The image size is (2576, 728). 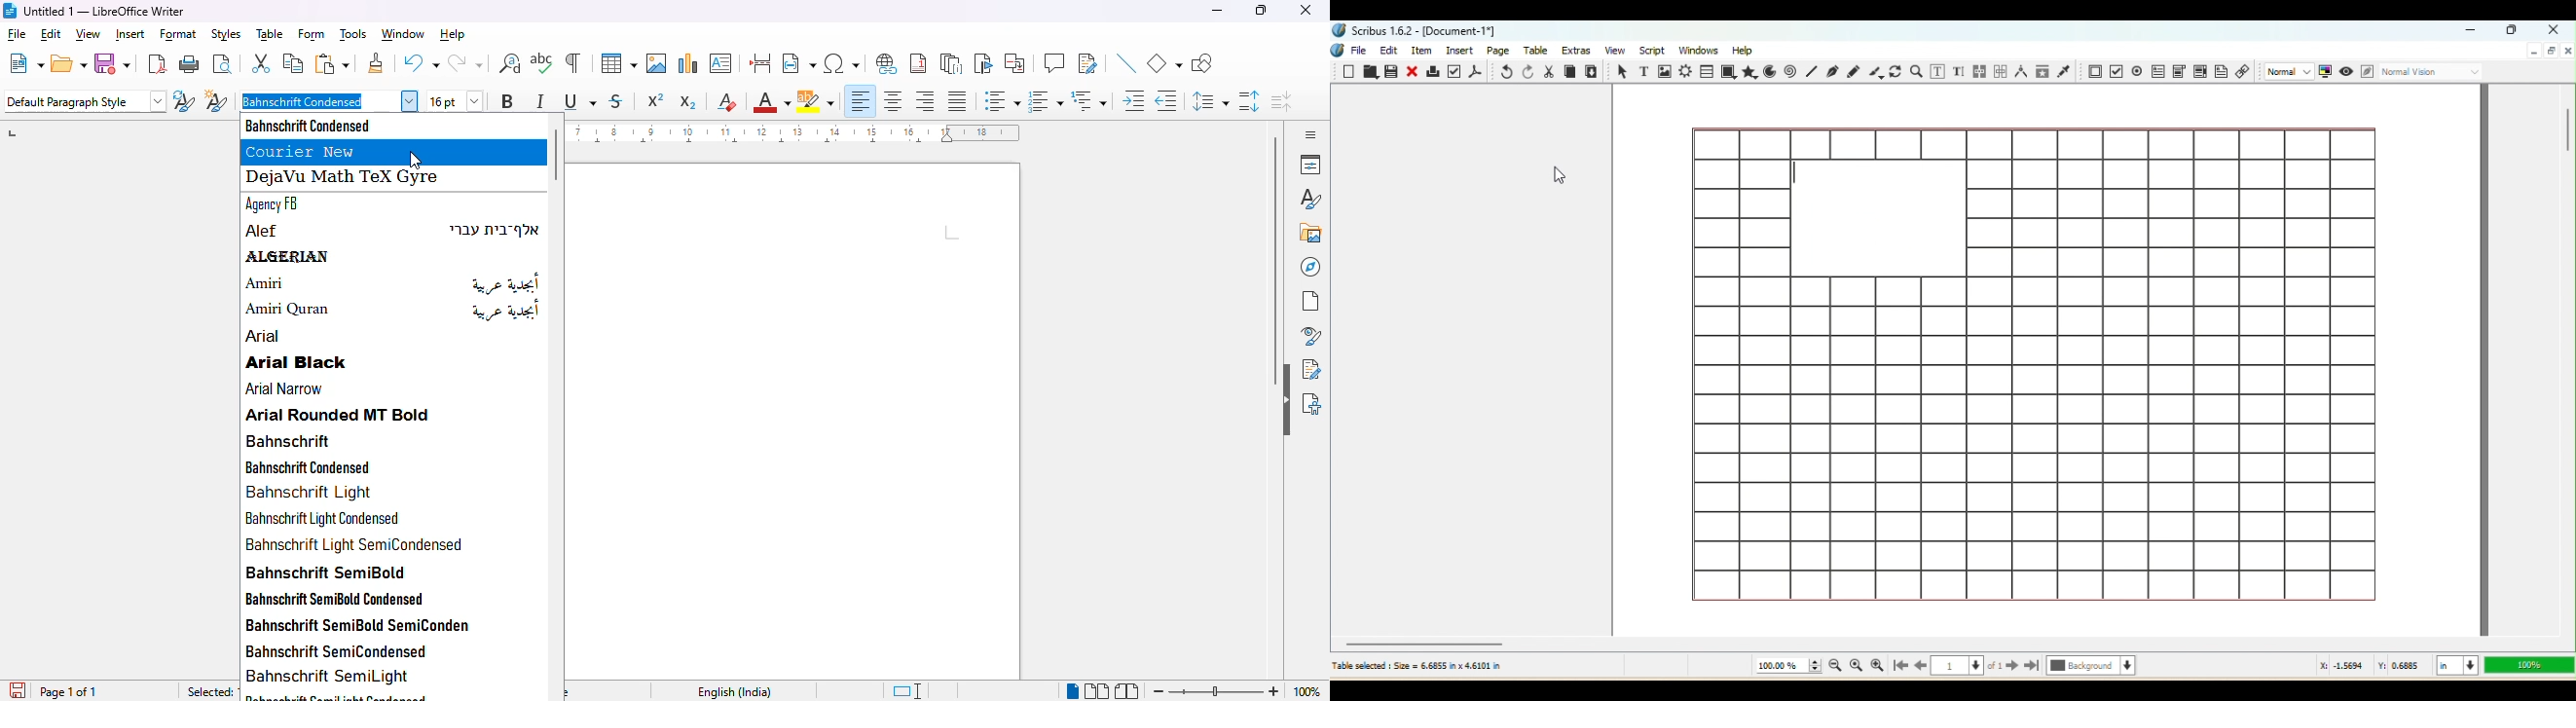 I want to click on PDF Push button, so click(x=2093, y=71).